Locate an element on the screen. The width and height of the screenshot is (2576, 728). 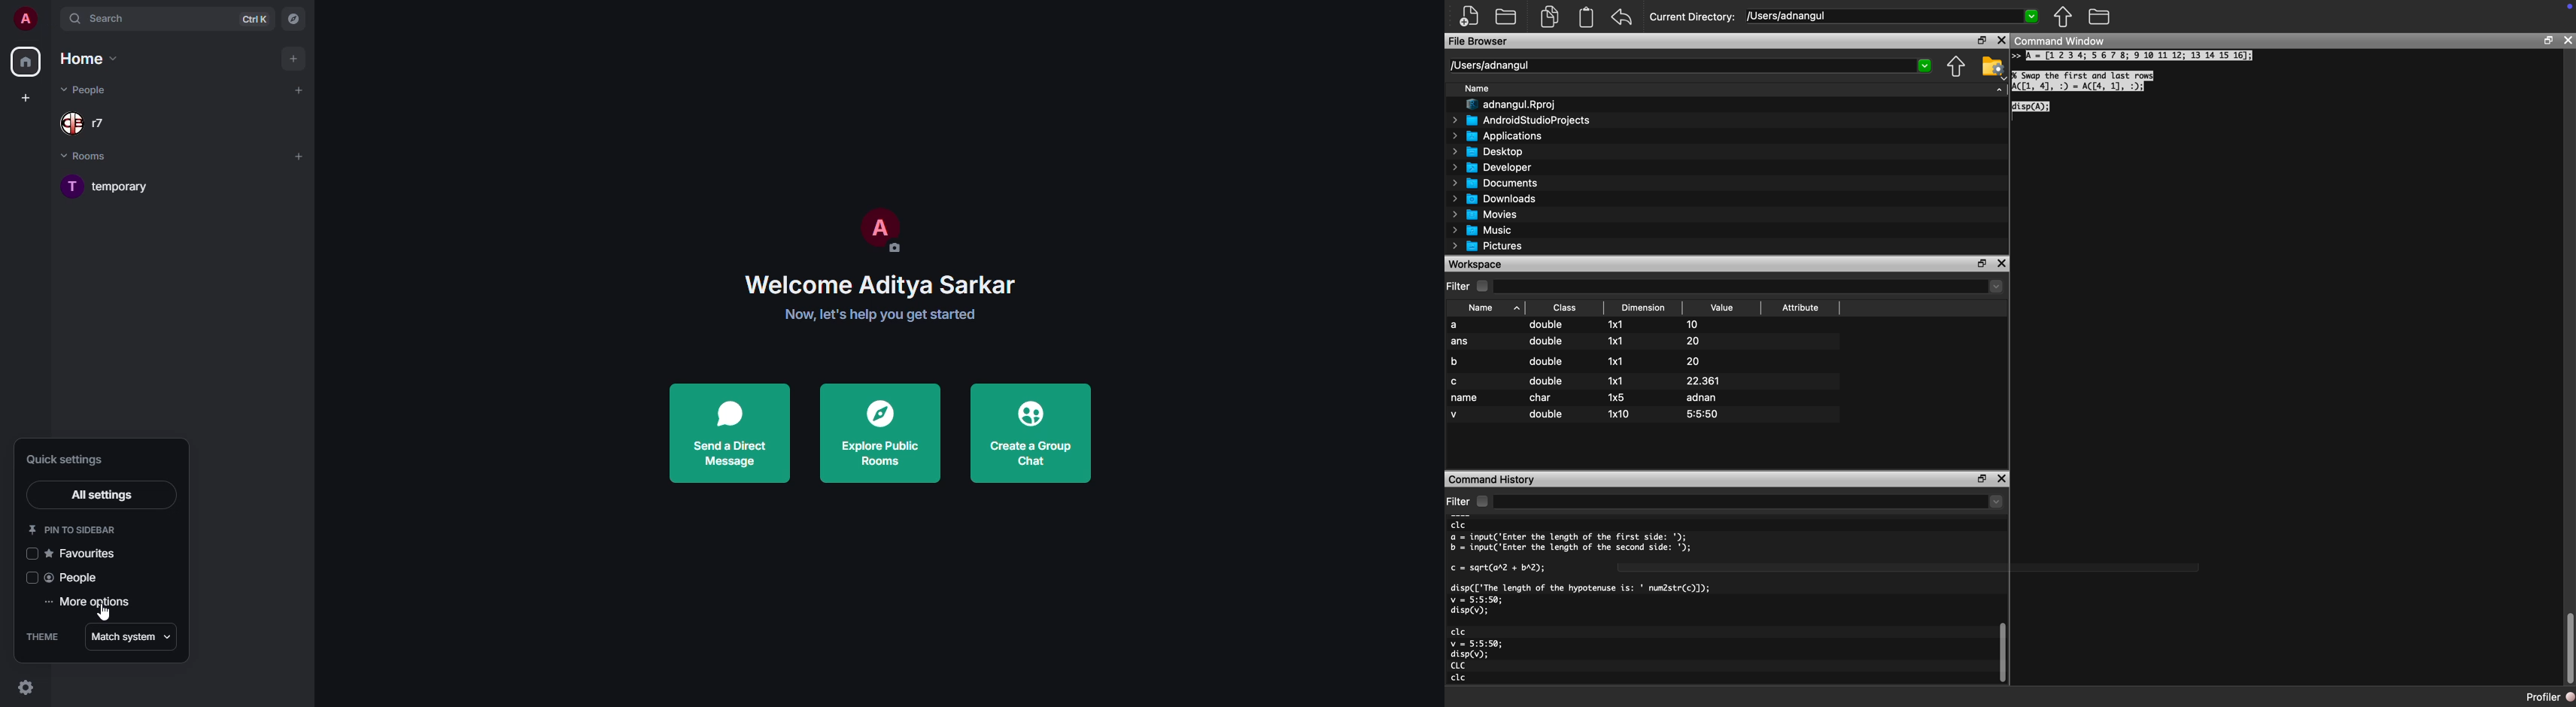
> [3 Developer is located at coordinates (1492, 167).